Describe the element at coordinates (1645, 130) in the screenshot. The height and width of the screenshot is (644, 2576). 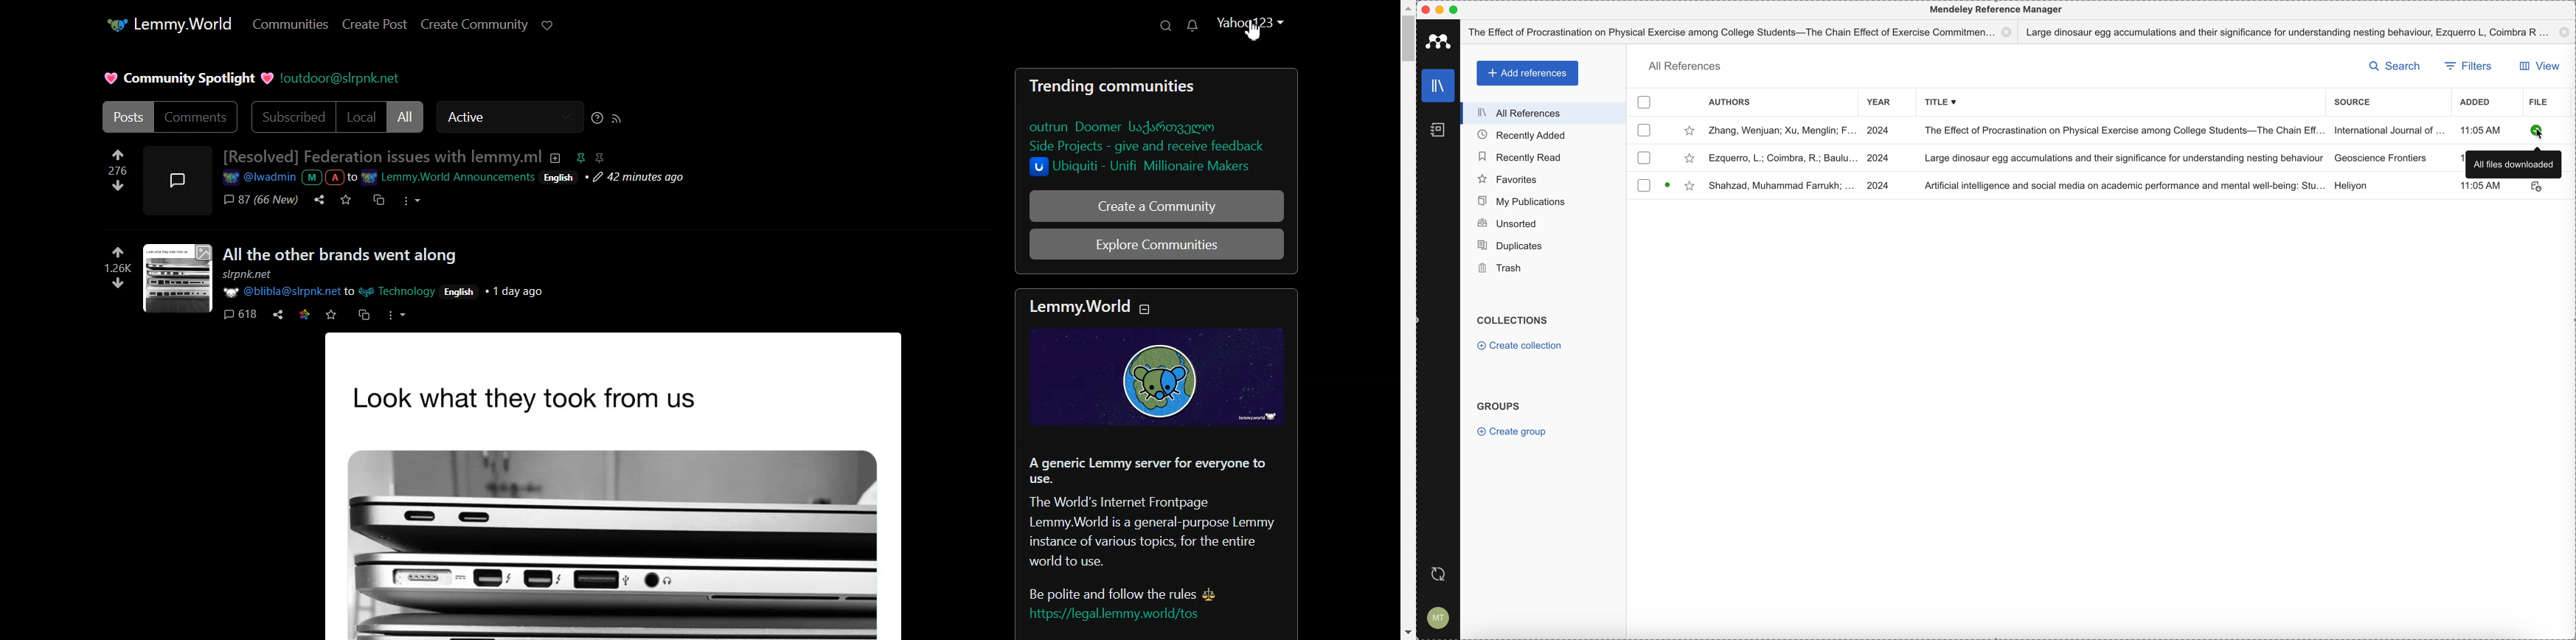
I see `checkbox` at that location.